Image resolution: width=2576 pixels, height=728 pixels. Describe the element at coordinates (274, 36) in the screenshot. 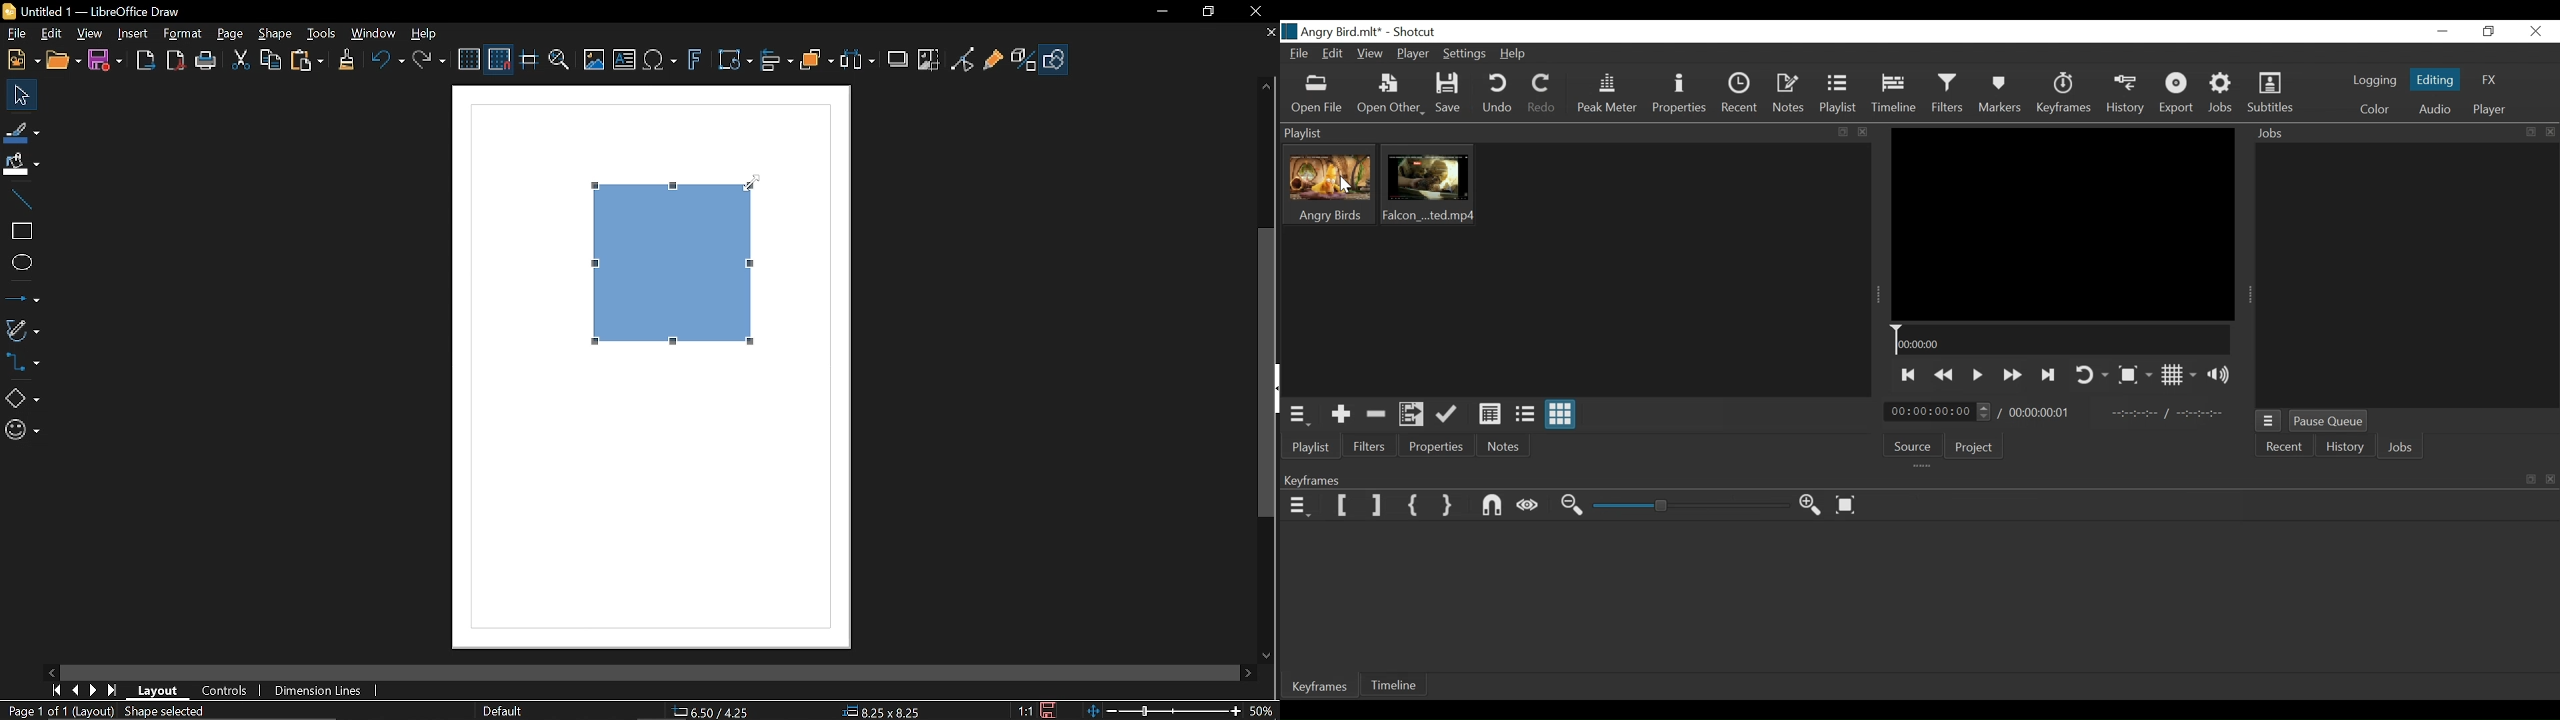

I see `Shape` at that location.